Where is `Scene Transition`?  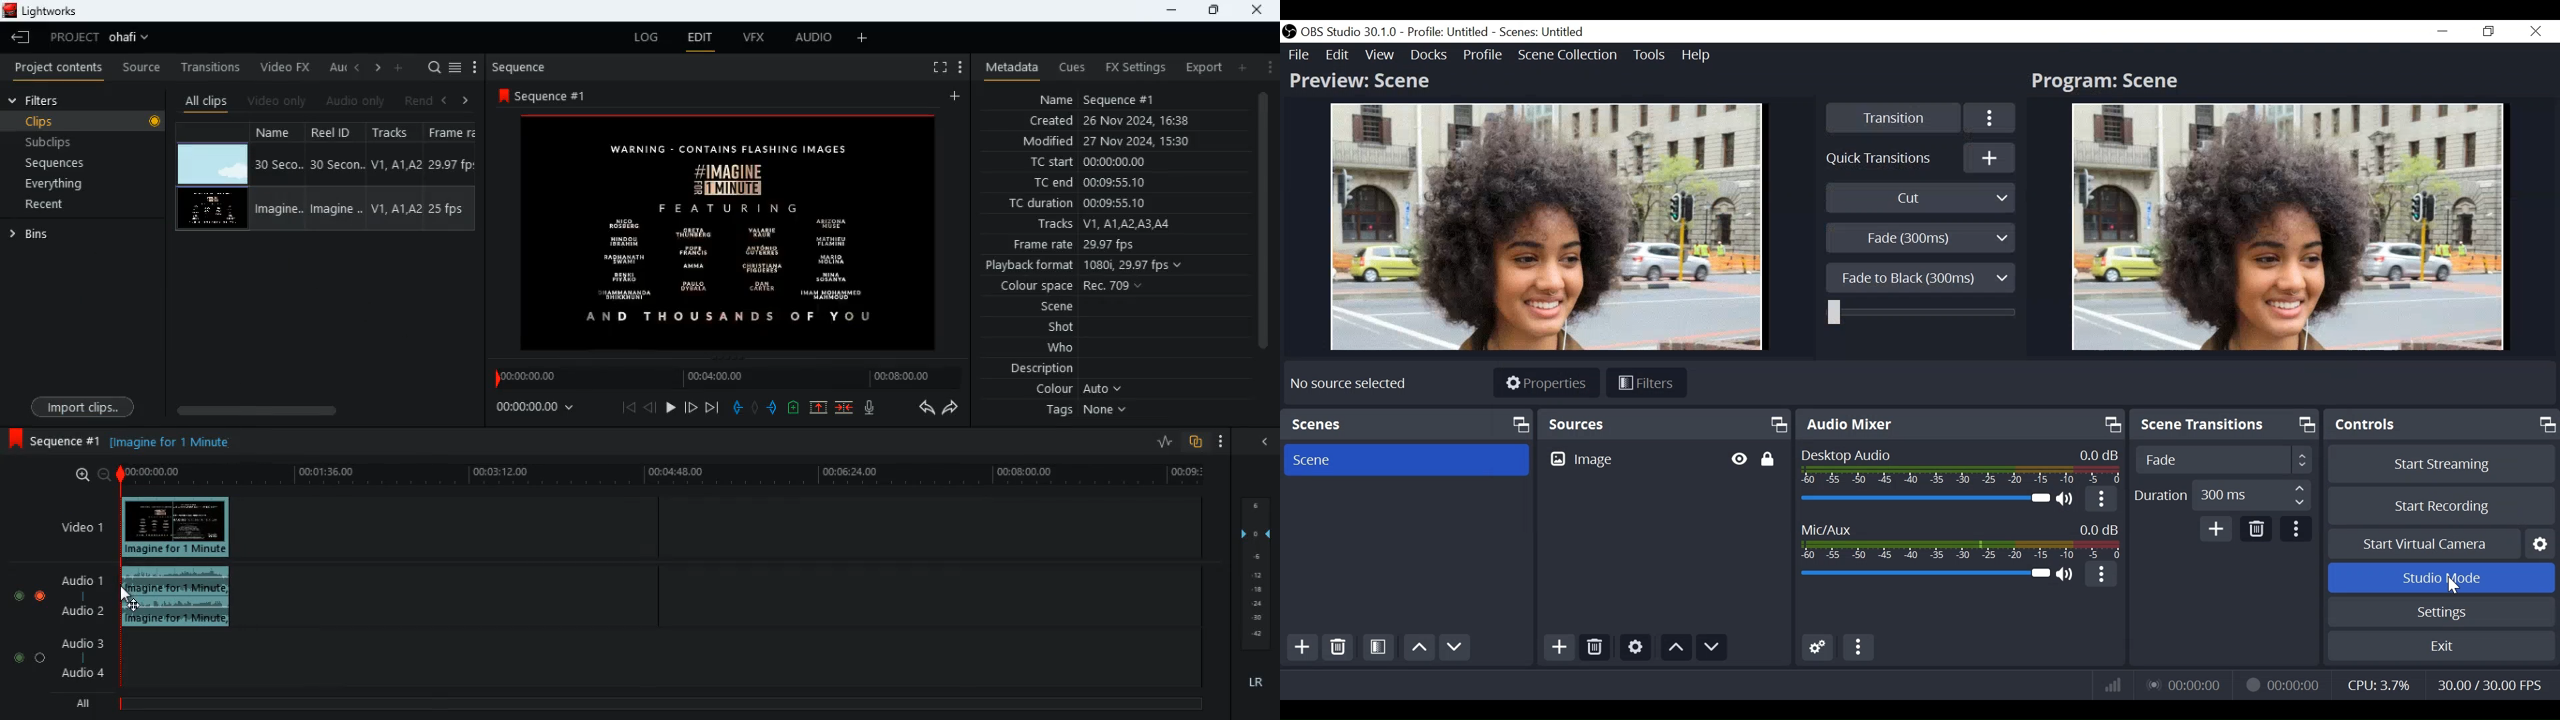
Scene Transition is located at coordinates (2225, 425).